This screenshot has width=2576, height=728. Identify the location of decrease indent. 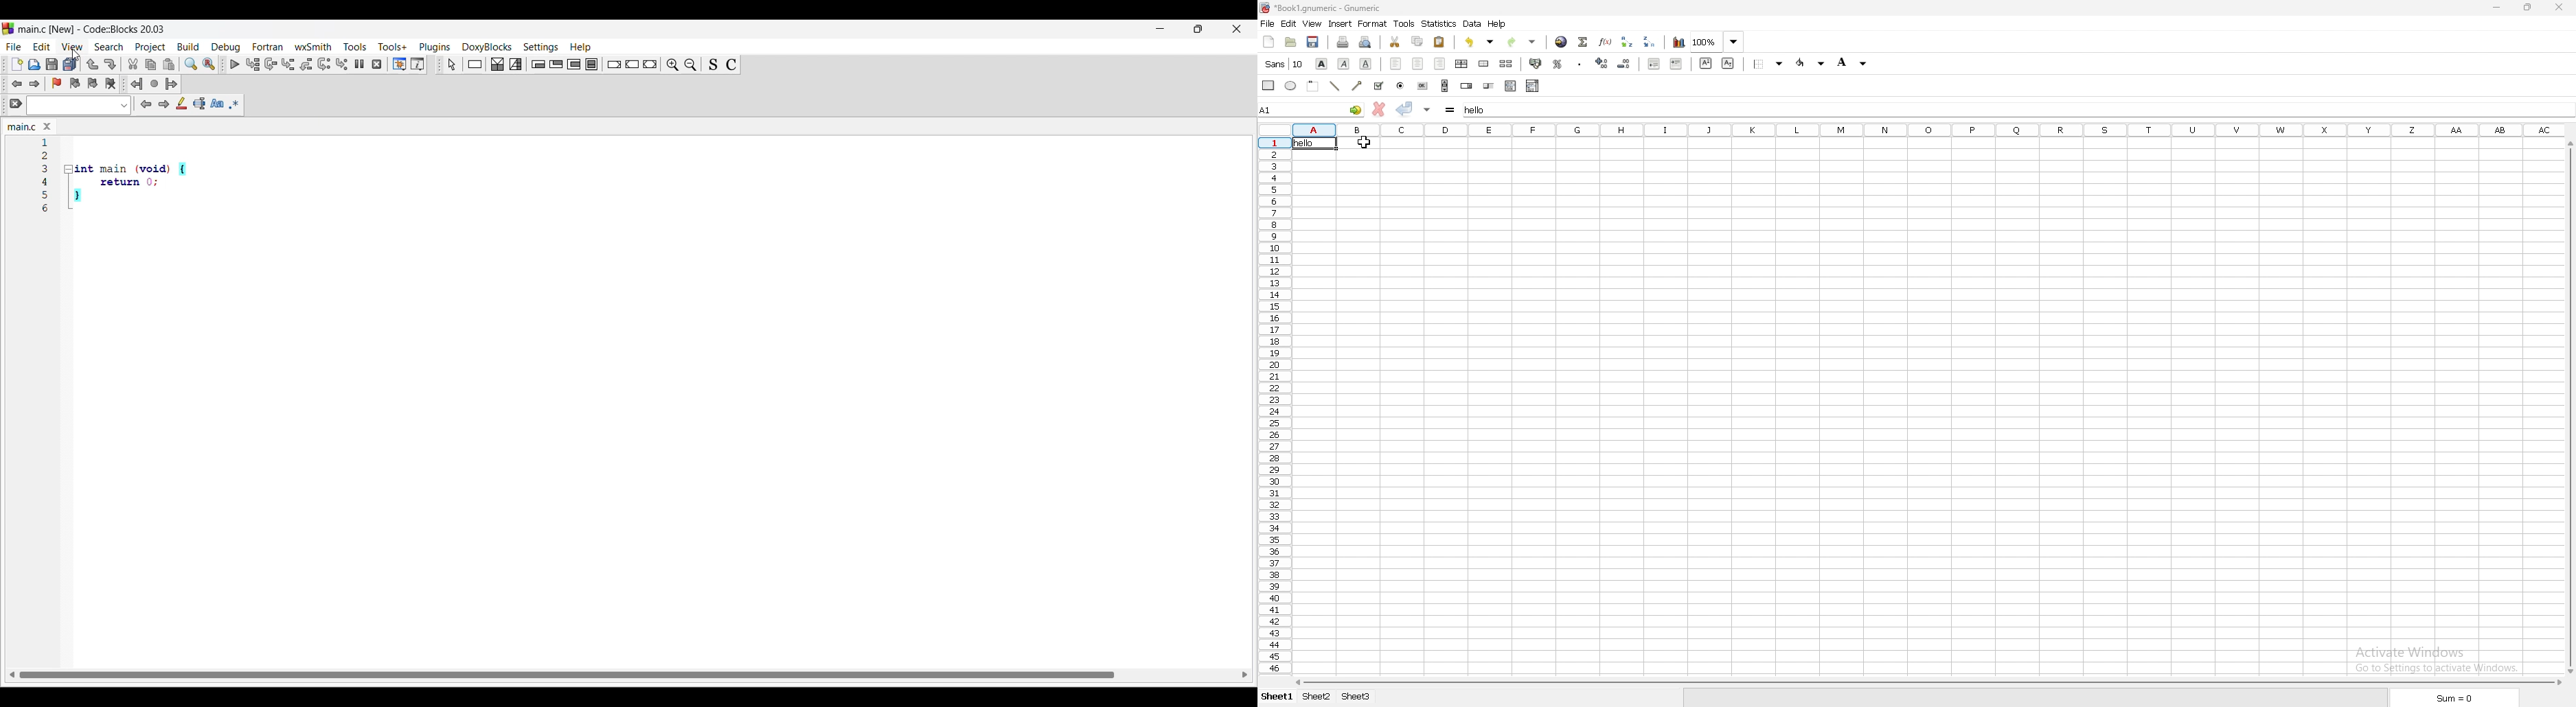
(1654, 63).